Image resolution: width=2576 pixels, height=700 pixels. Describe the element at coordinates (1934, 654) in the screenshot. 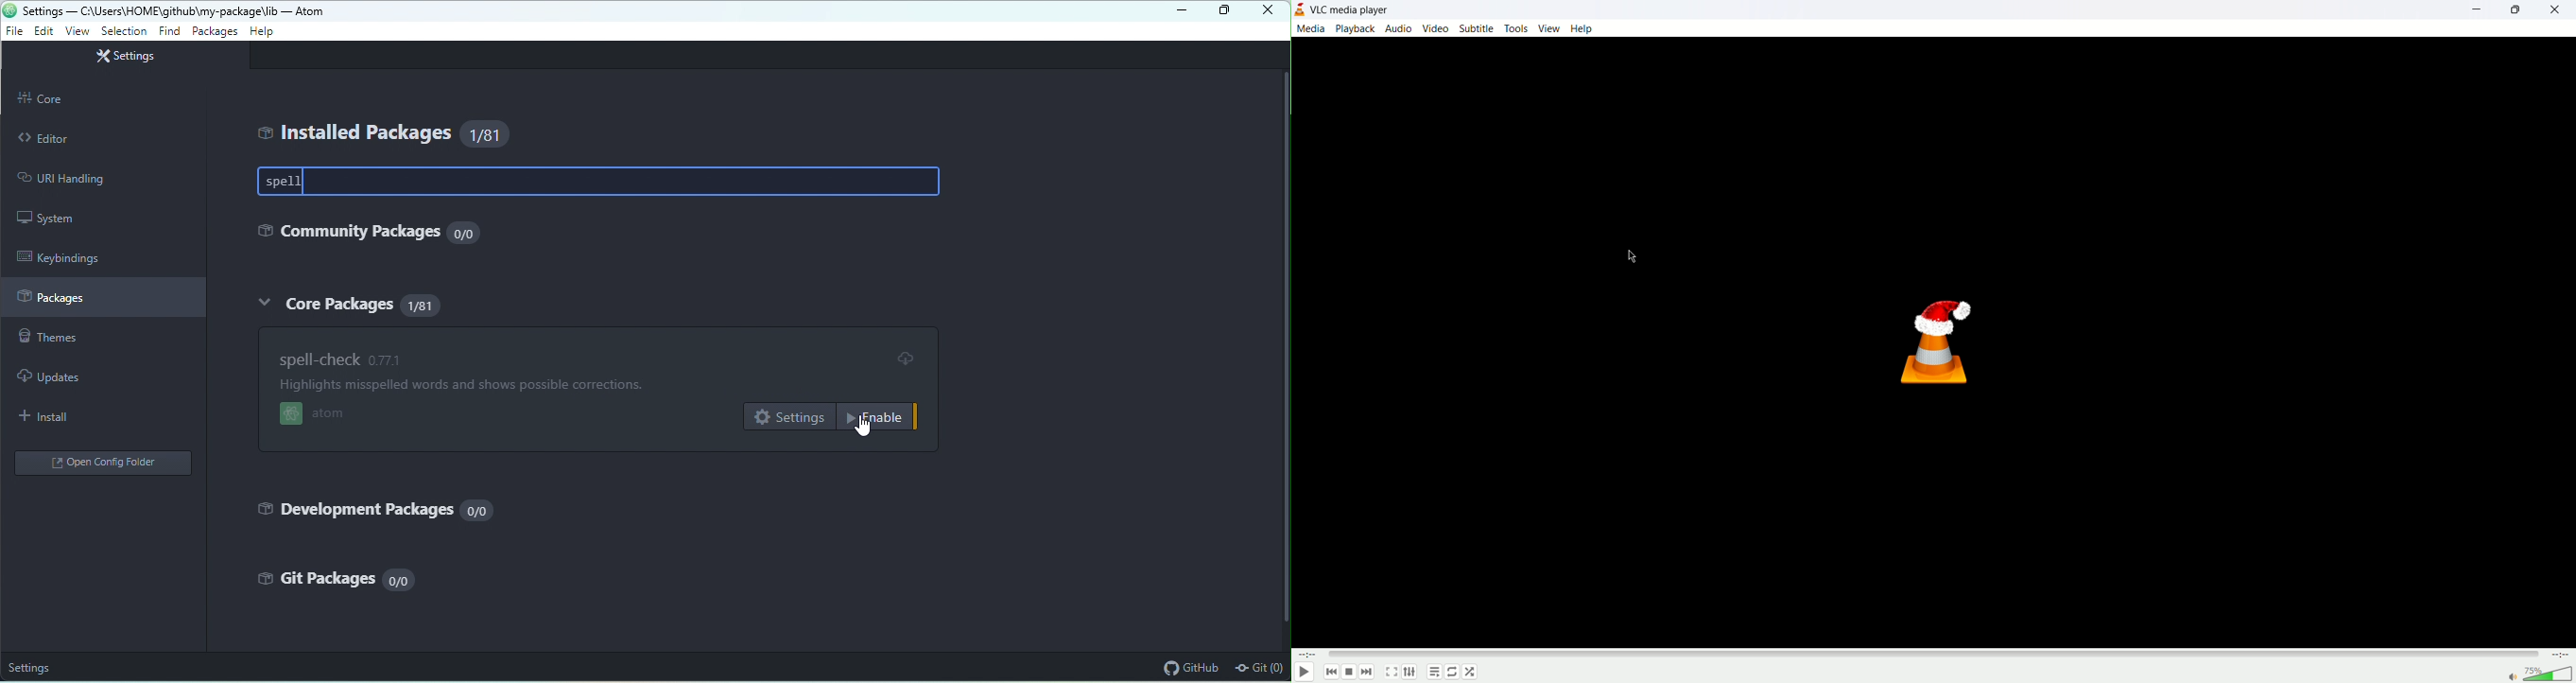

I see `seek bar` at that location.